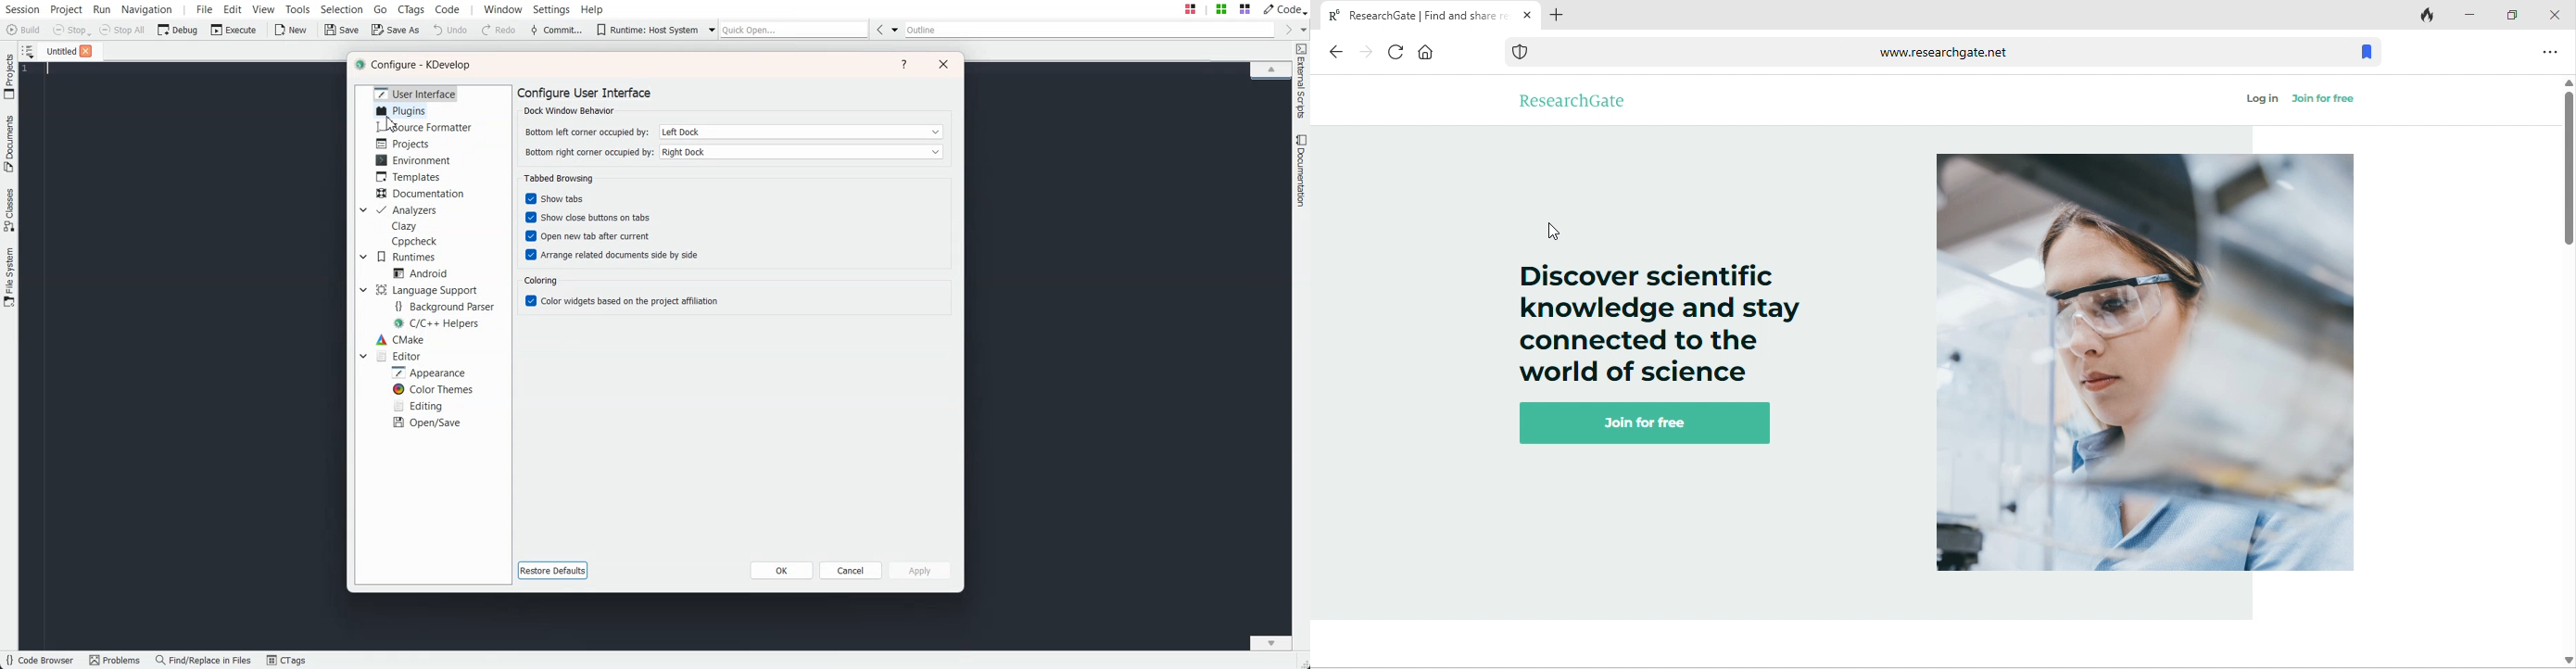 The height and width of the screenshot is (672, 2576). I want to click on Show close buttons on tabs, so click(592, 217).